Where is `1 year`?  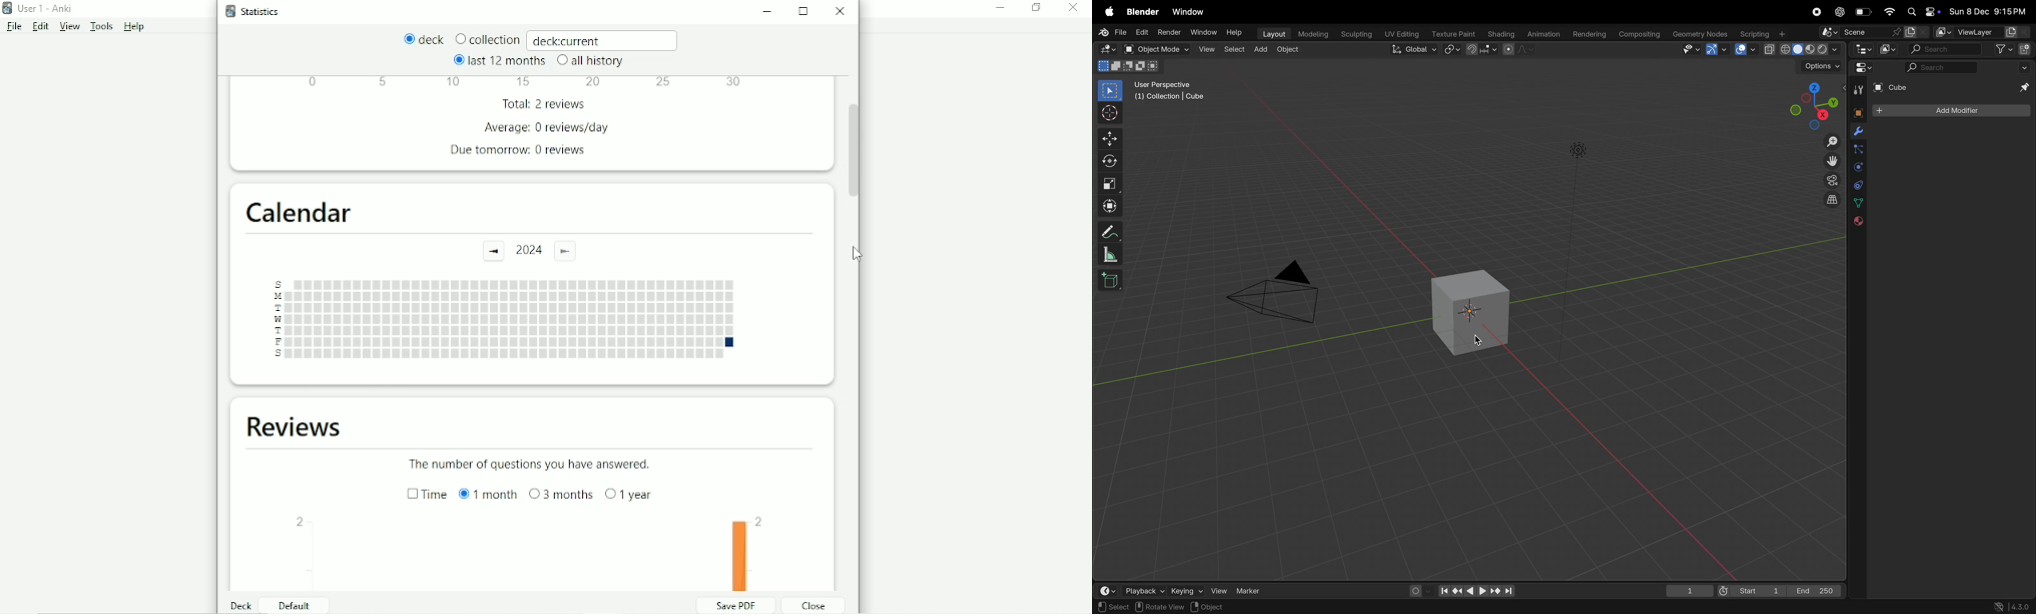
1 year is located at coordinates (630, 495).